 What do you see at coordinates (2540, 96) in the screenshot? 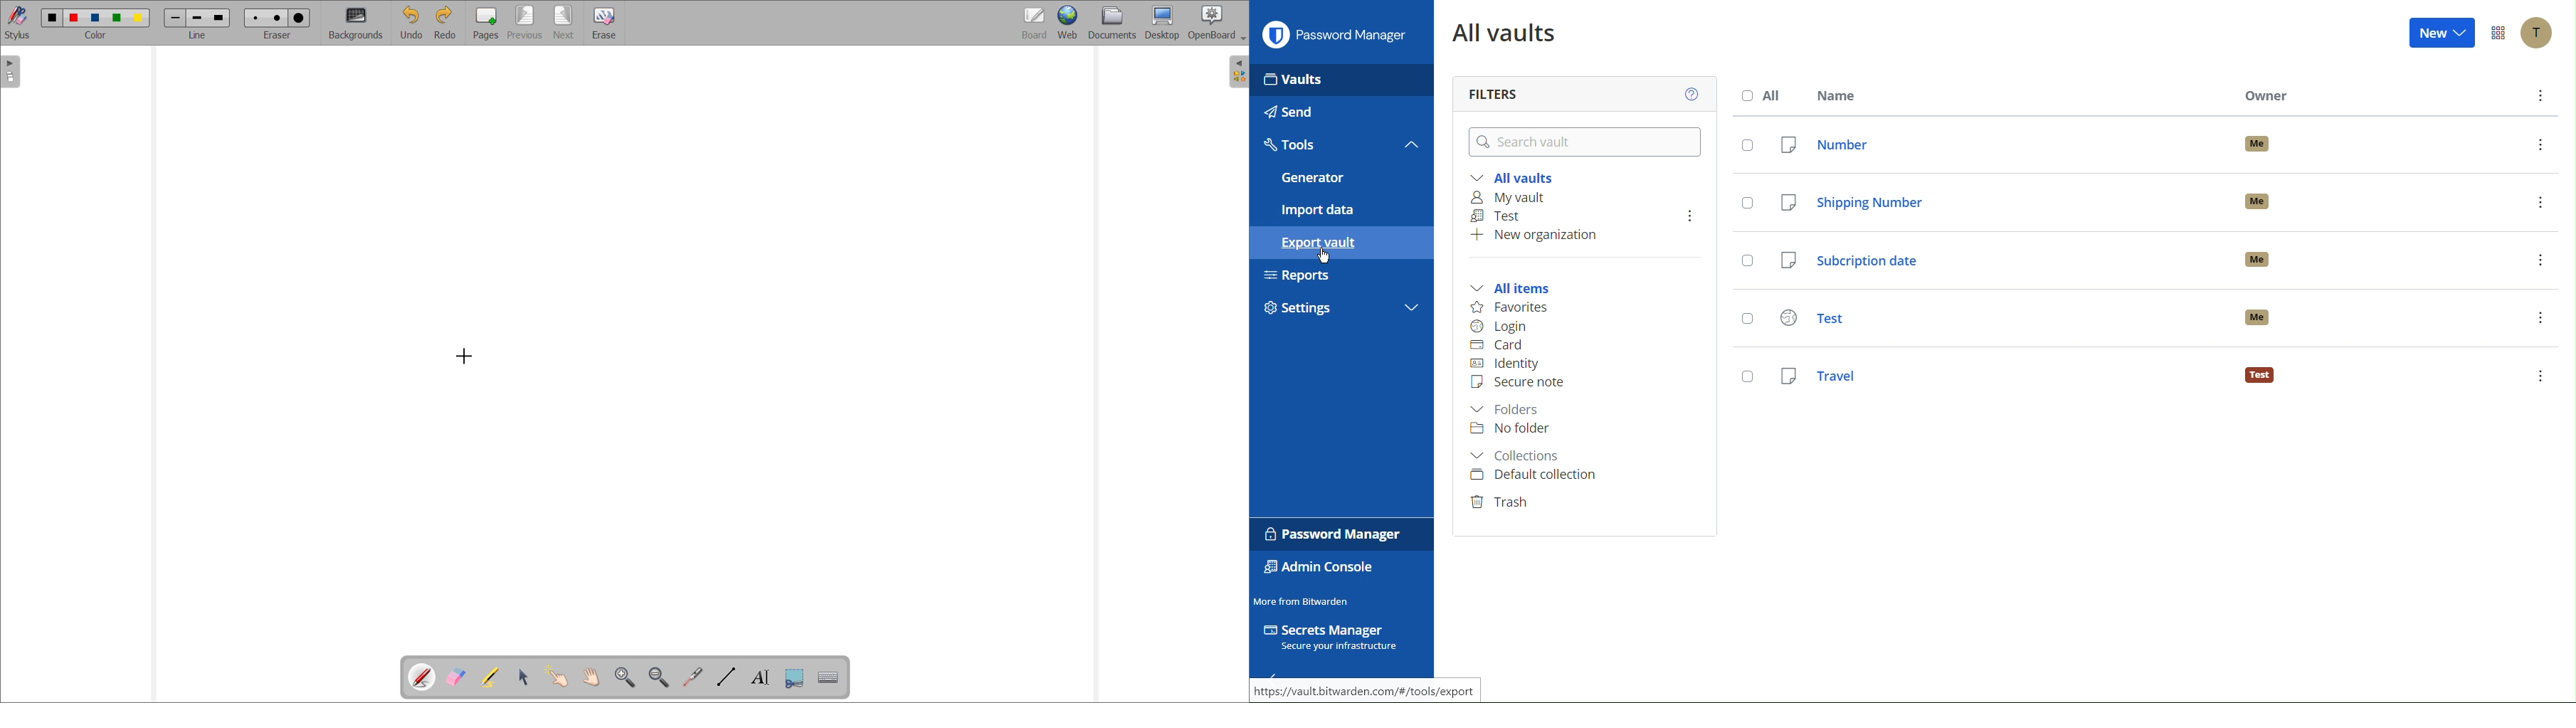
I see `options` at bounding box center [2540, 96].